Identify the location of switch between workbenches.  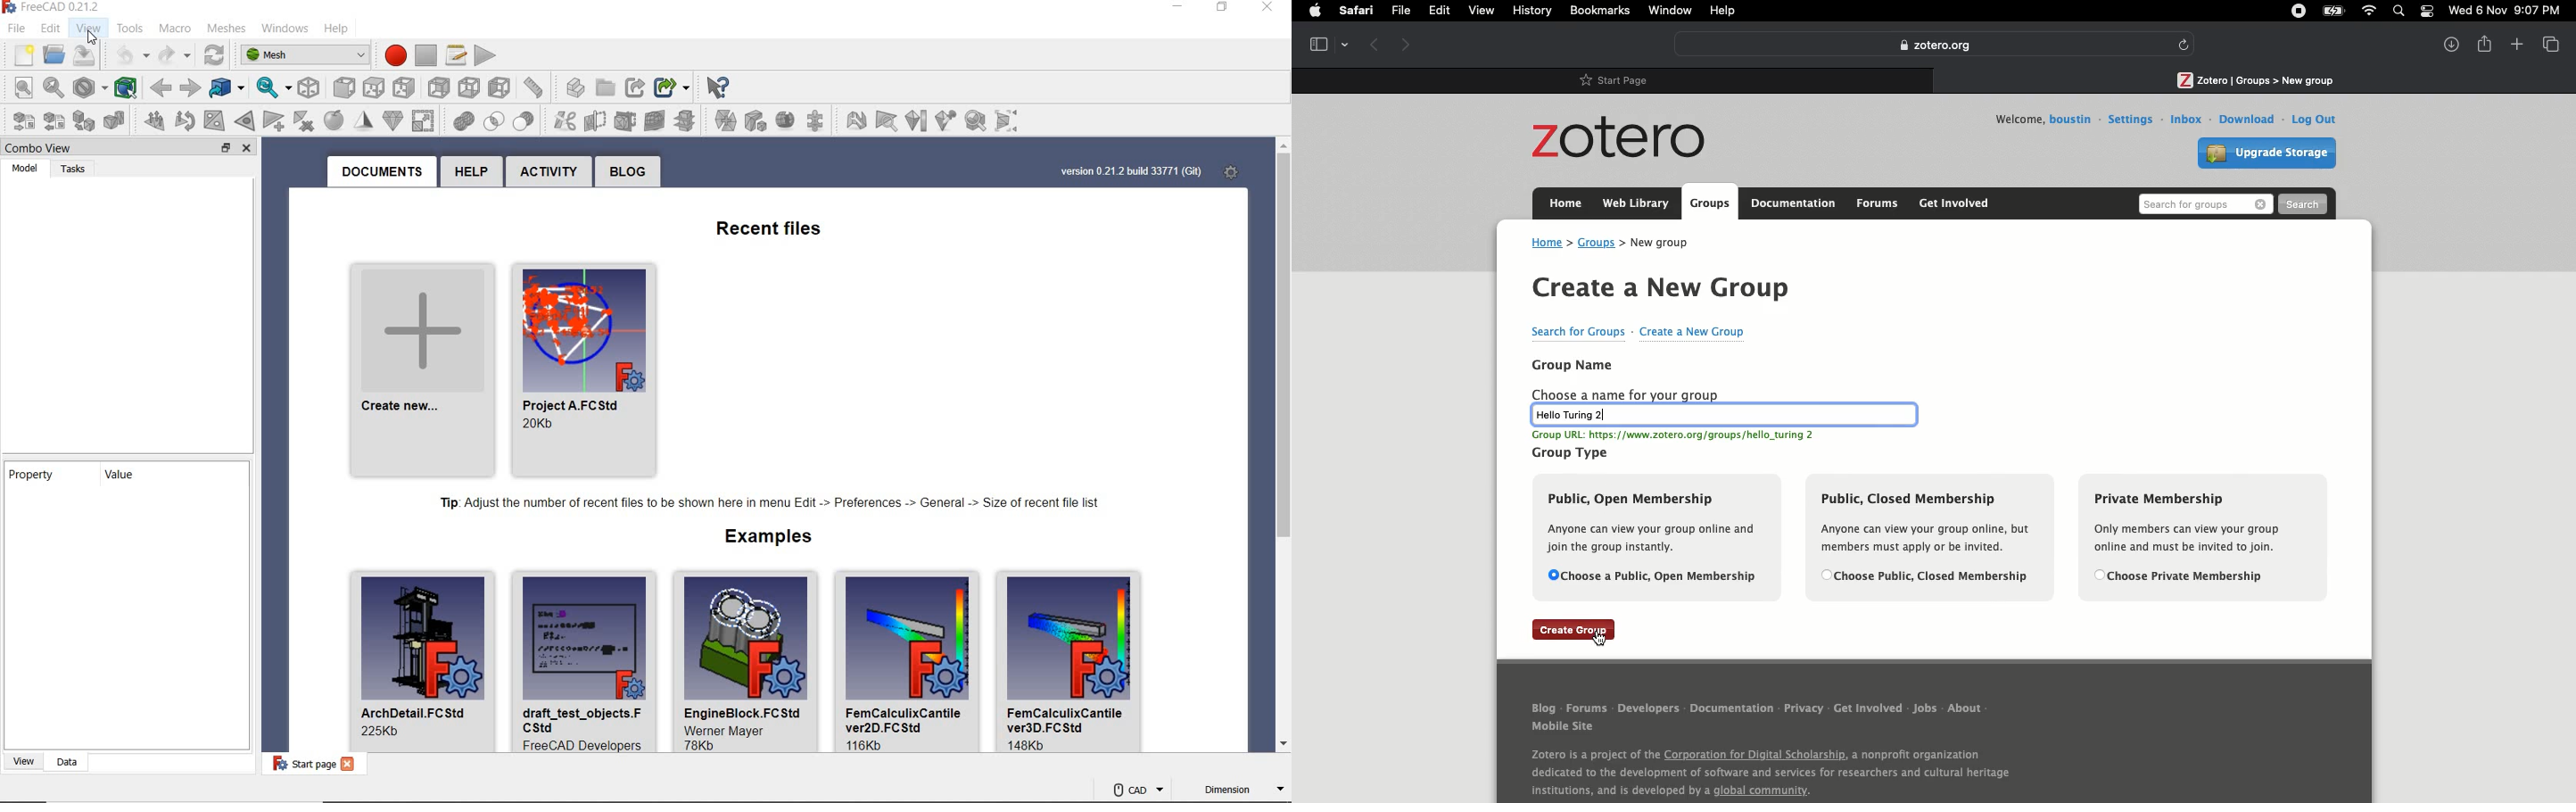
(302, 52).